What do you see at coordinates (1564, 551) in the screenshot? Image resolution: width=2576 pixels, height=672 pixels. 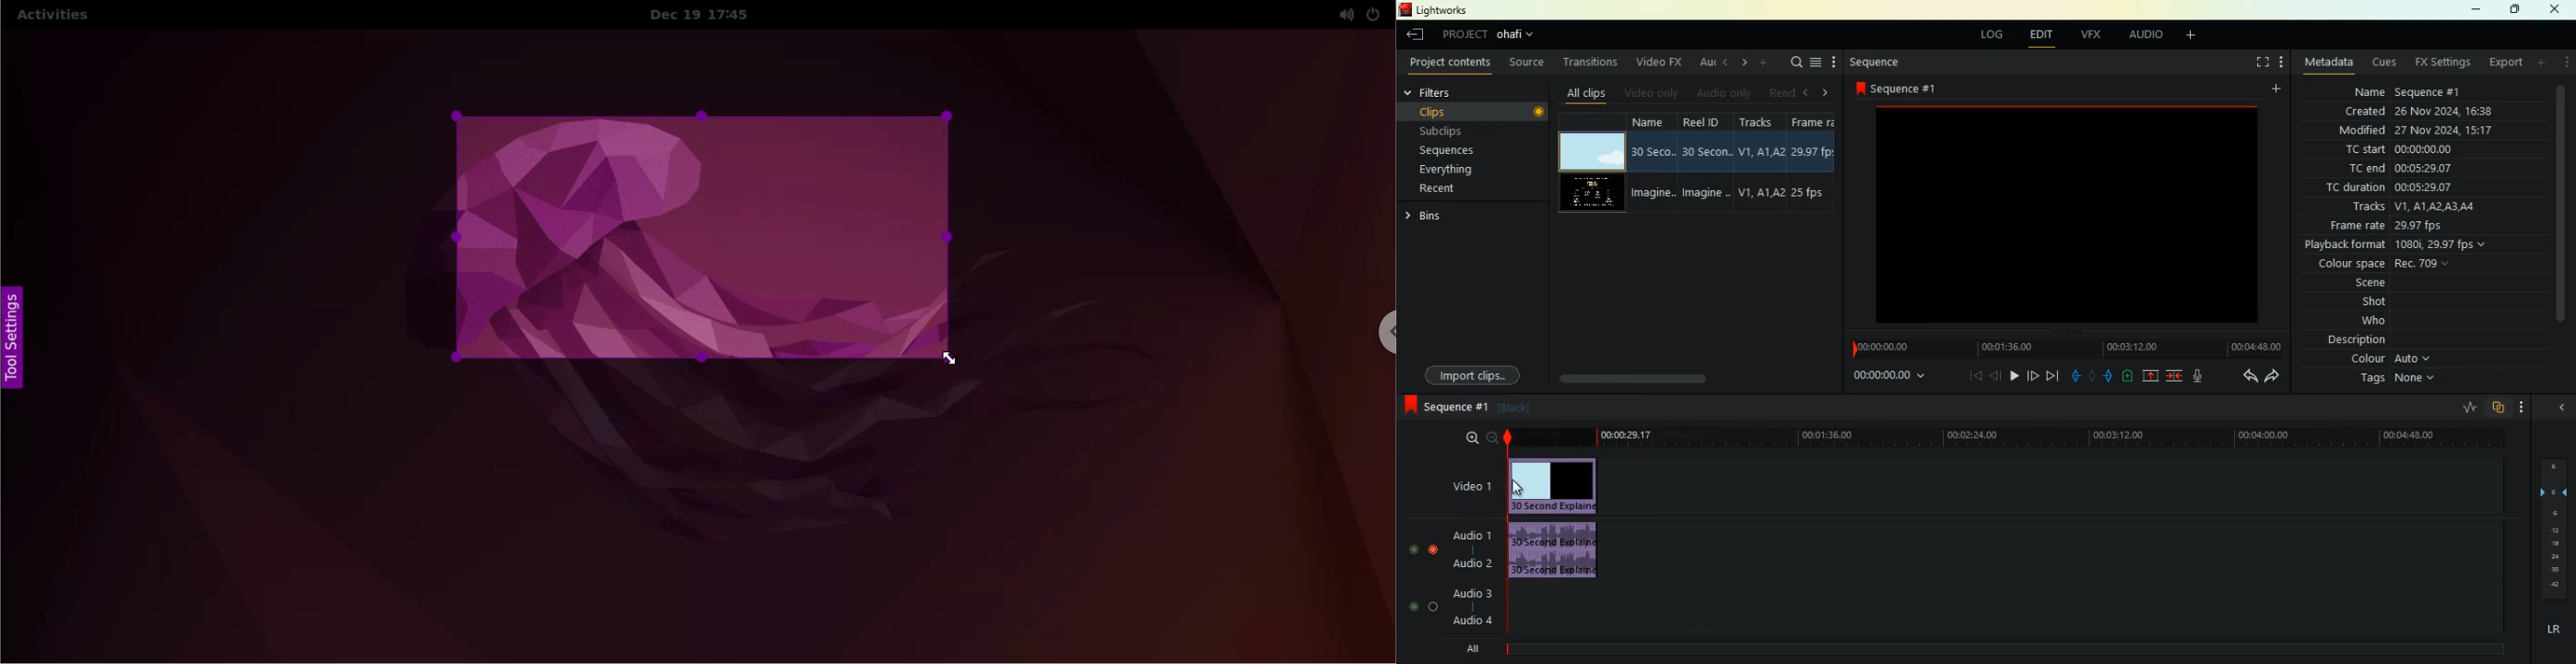 I see `audio` at bounding box center [1564, 551].